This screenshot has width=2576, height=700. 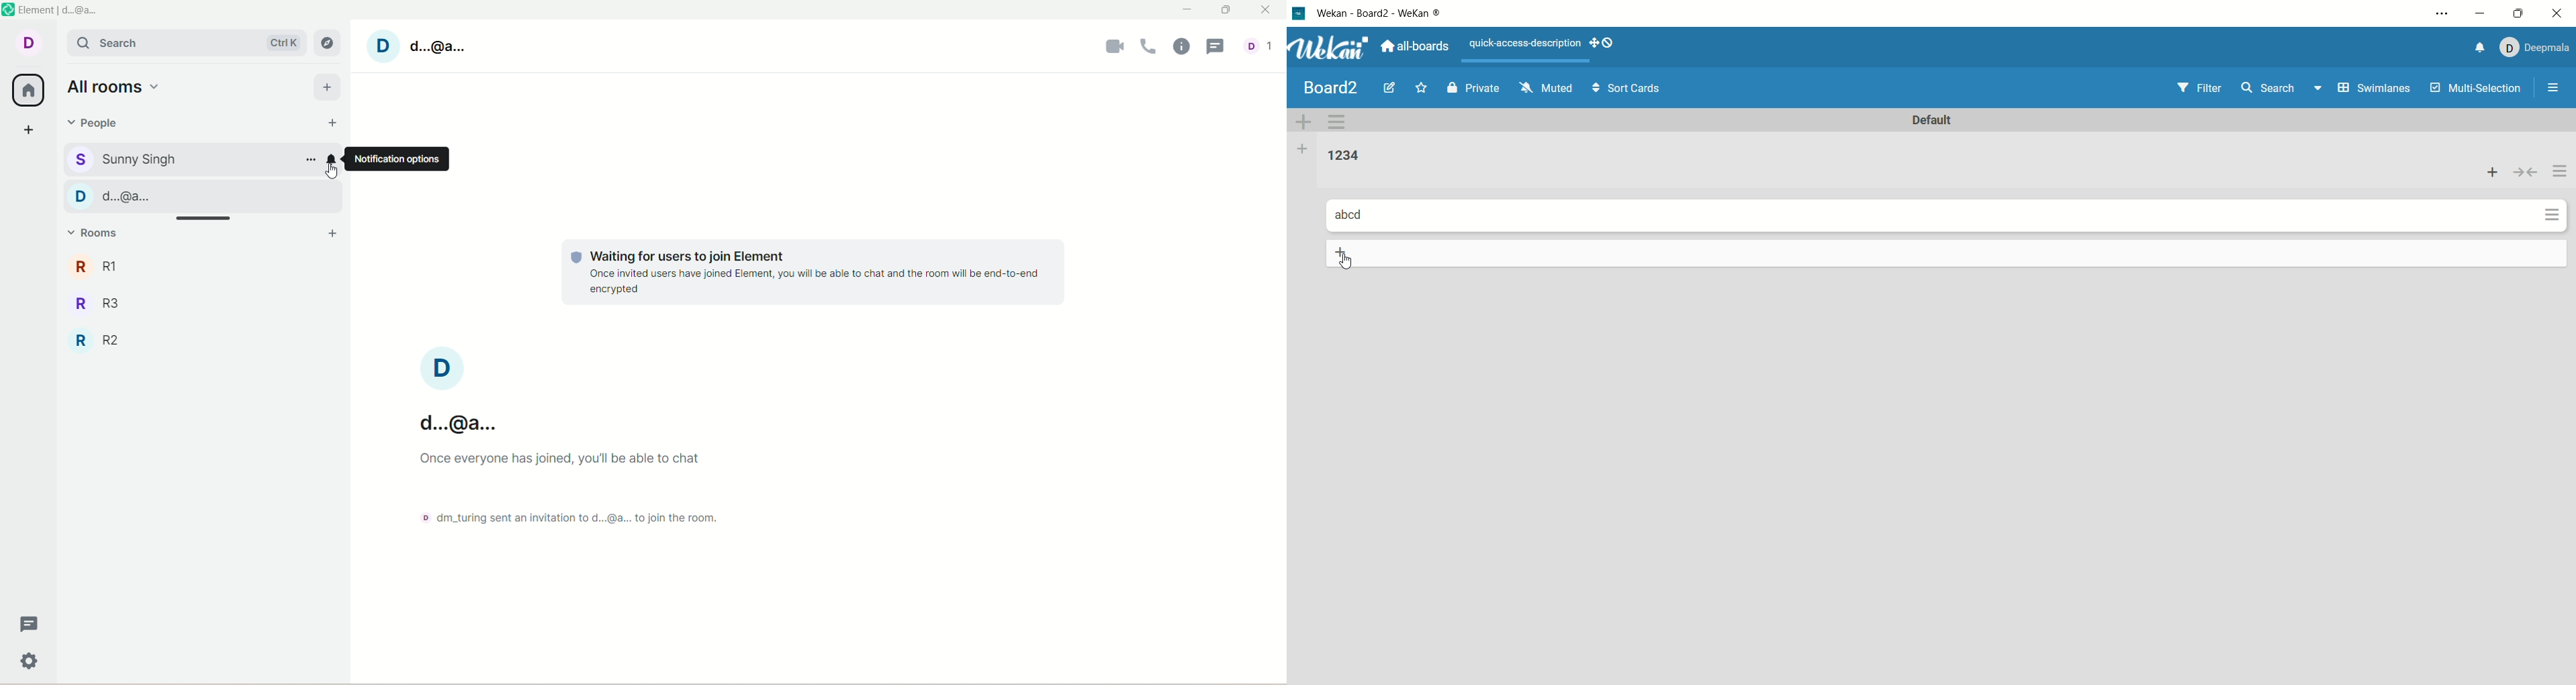 I want to click on element, so click(x=61, y=11).